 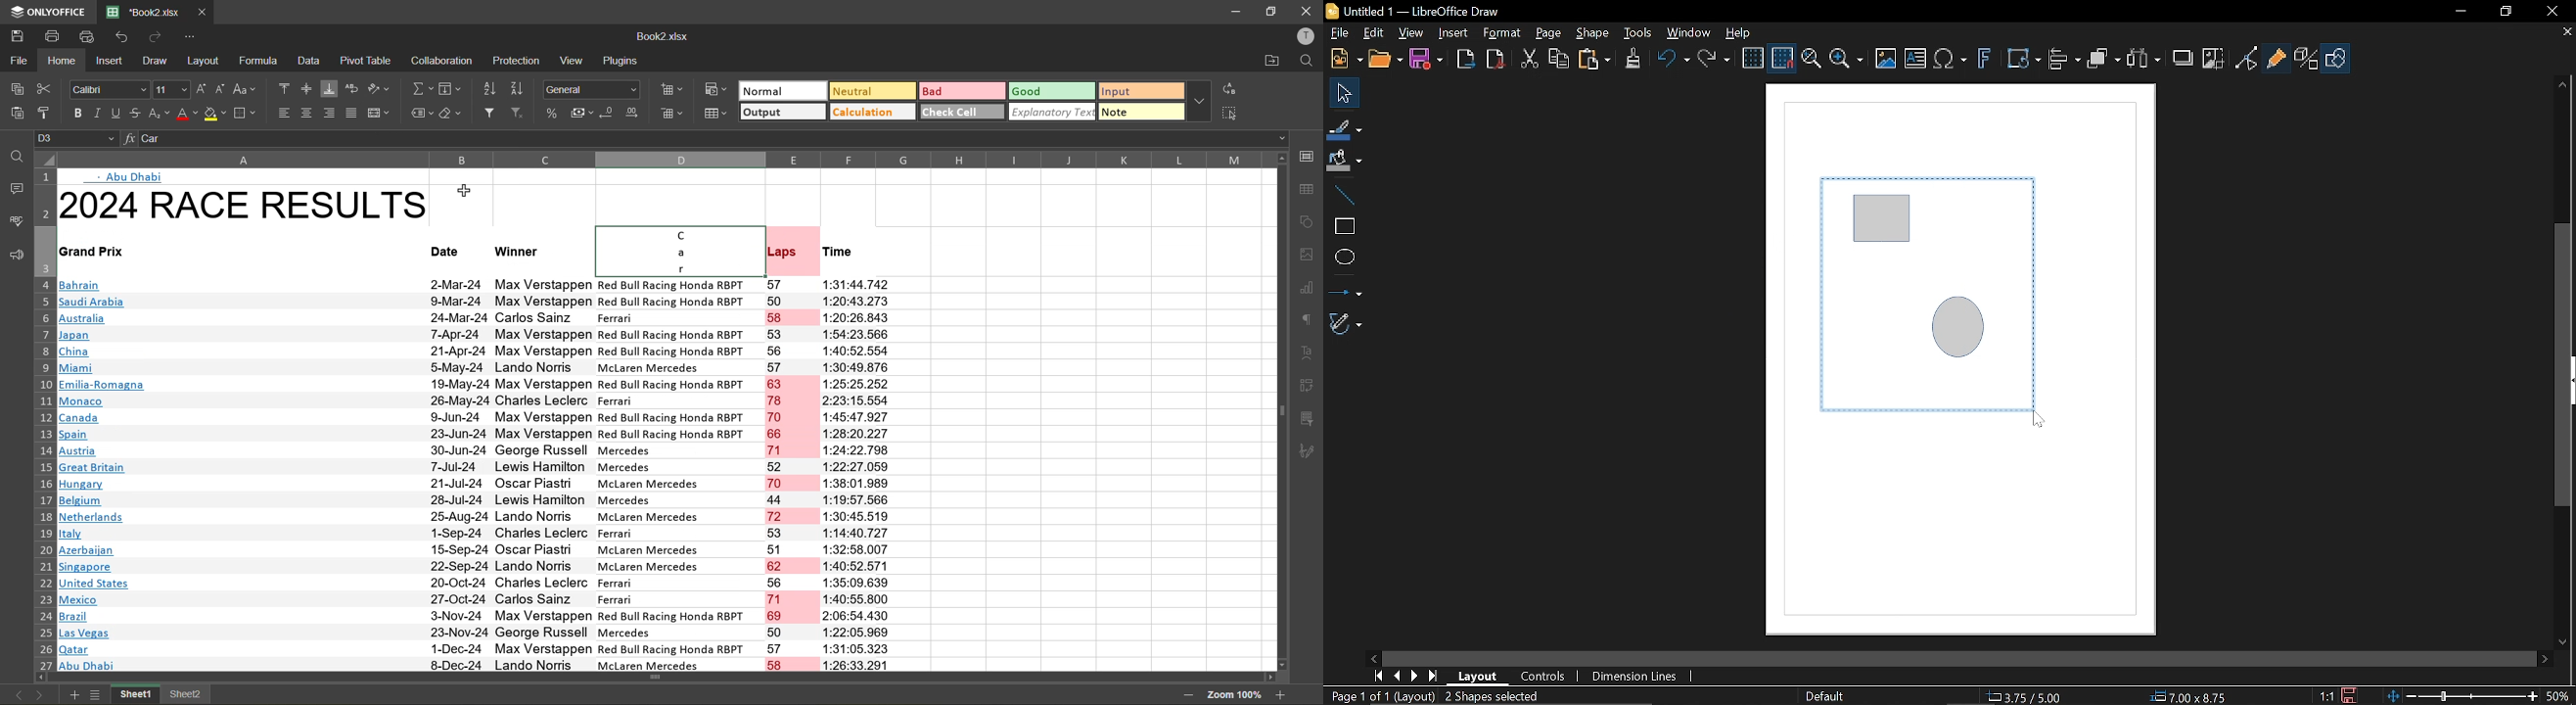 What do you see at coordinates (312, 62) in the screenshot?
I see `data` at bounding box center [312, 62].